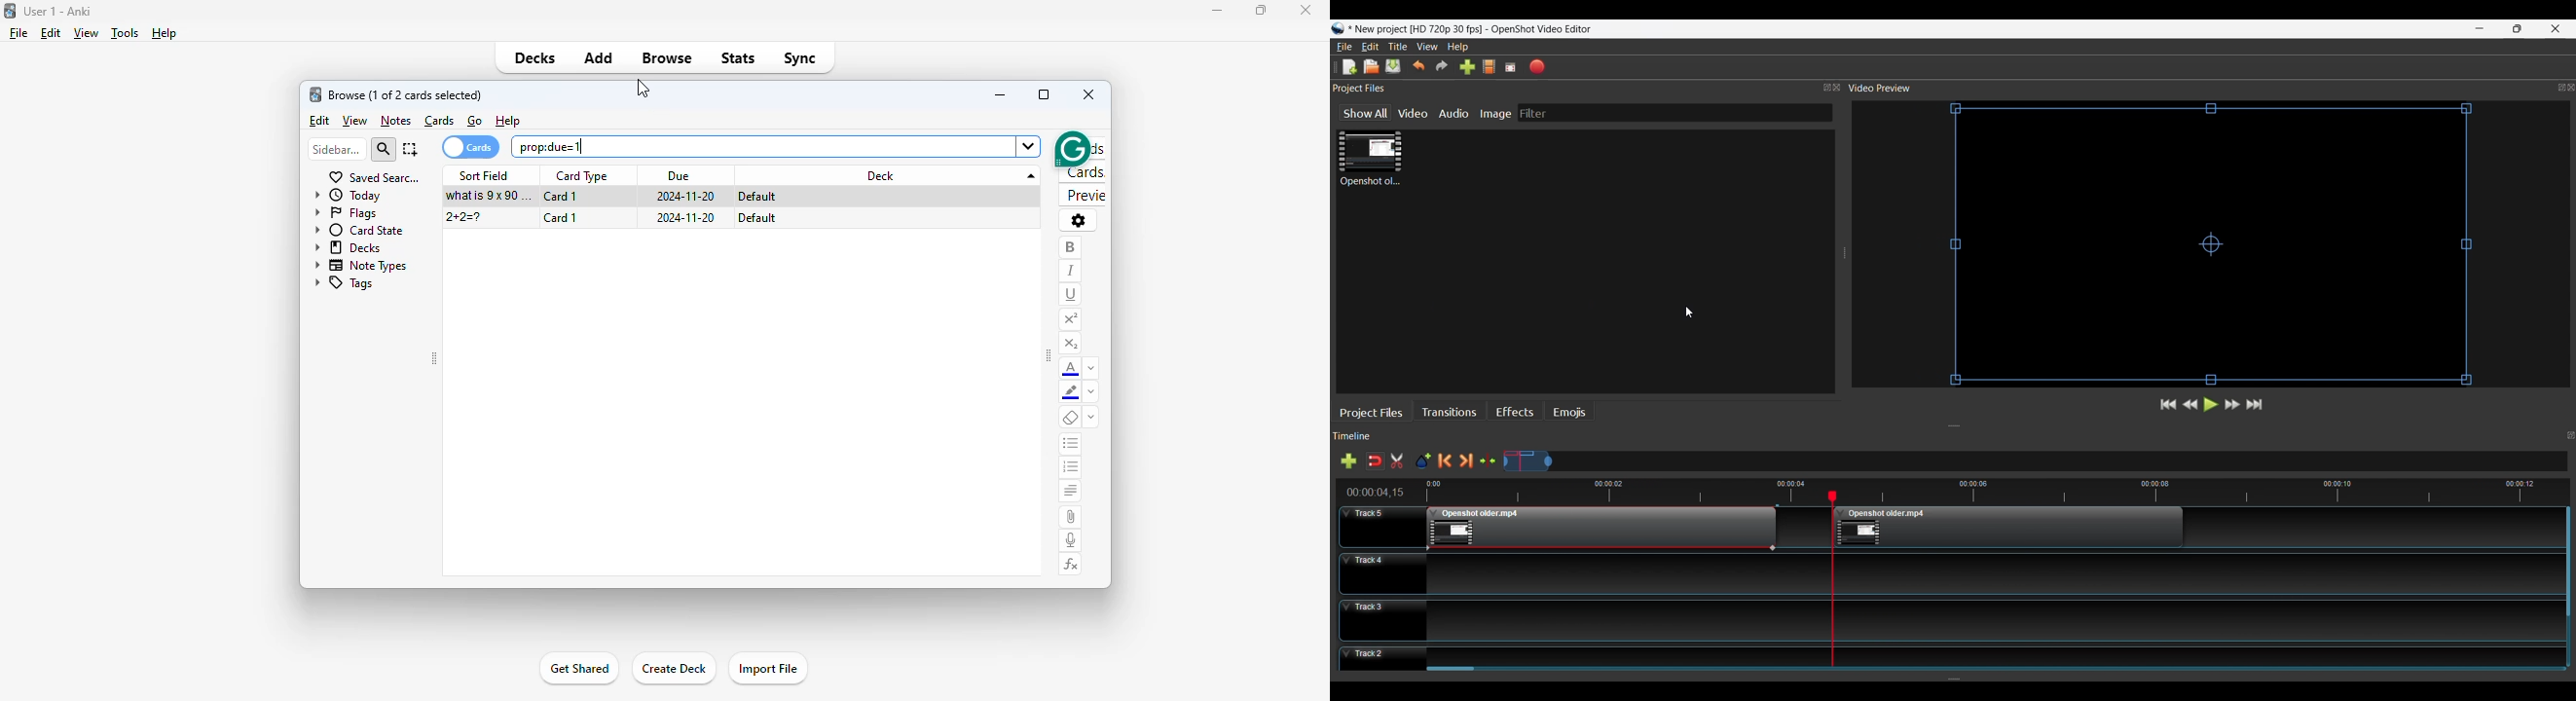 The width and height of the screenshot is (2576, 728). What do you see at coordinates (361, 230) in the screenshot?
I see `card state` at bounding box center [361, 230].